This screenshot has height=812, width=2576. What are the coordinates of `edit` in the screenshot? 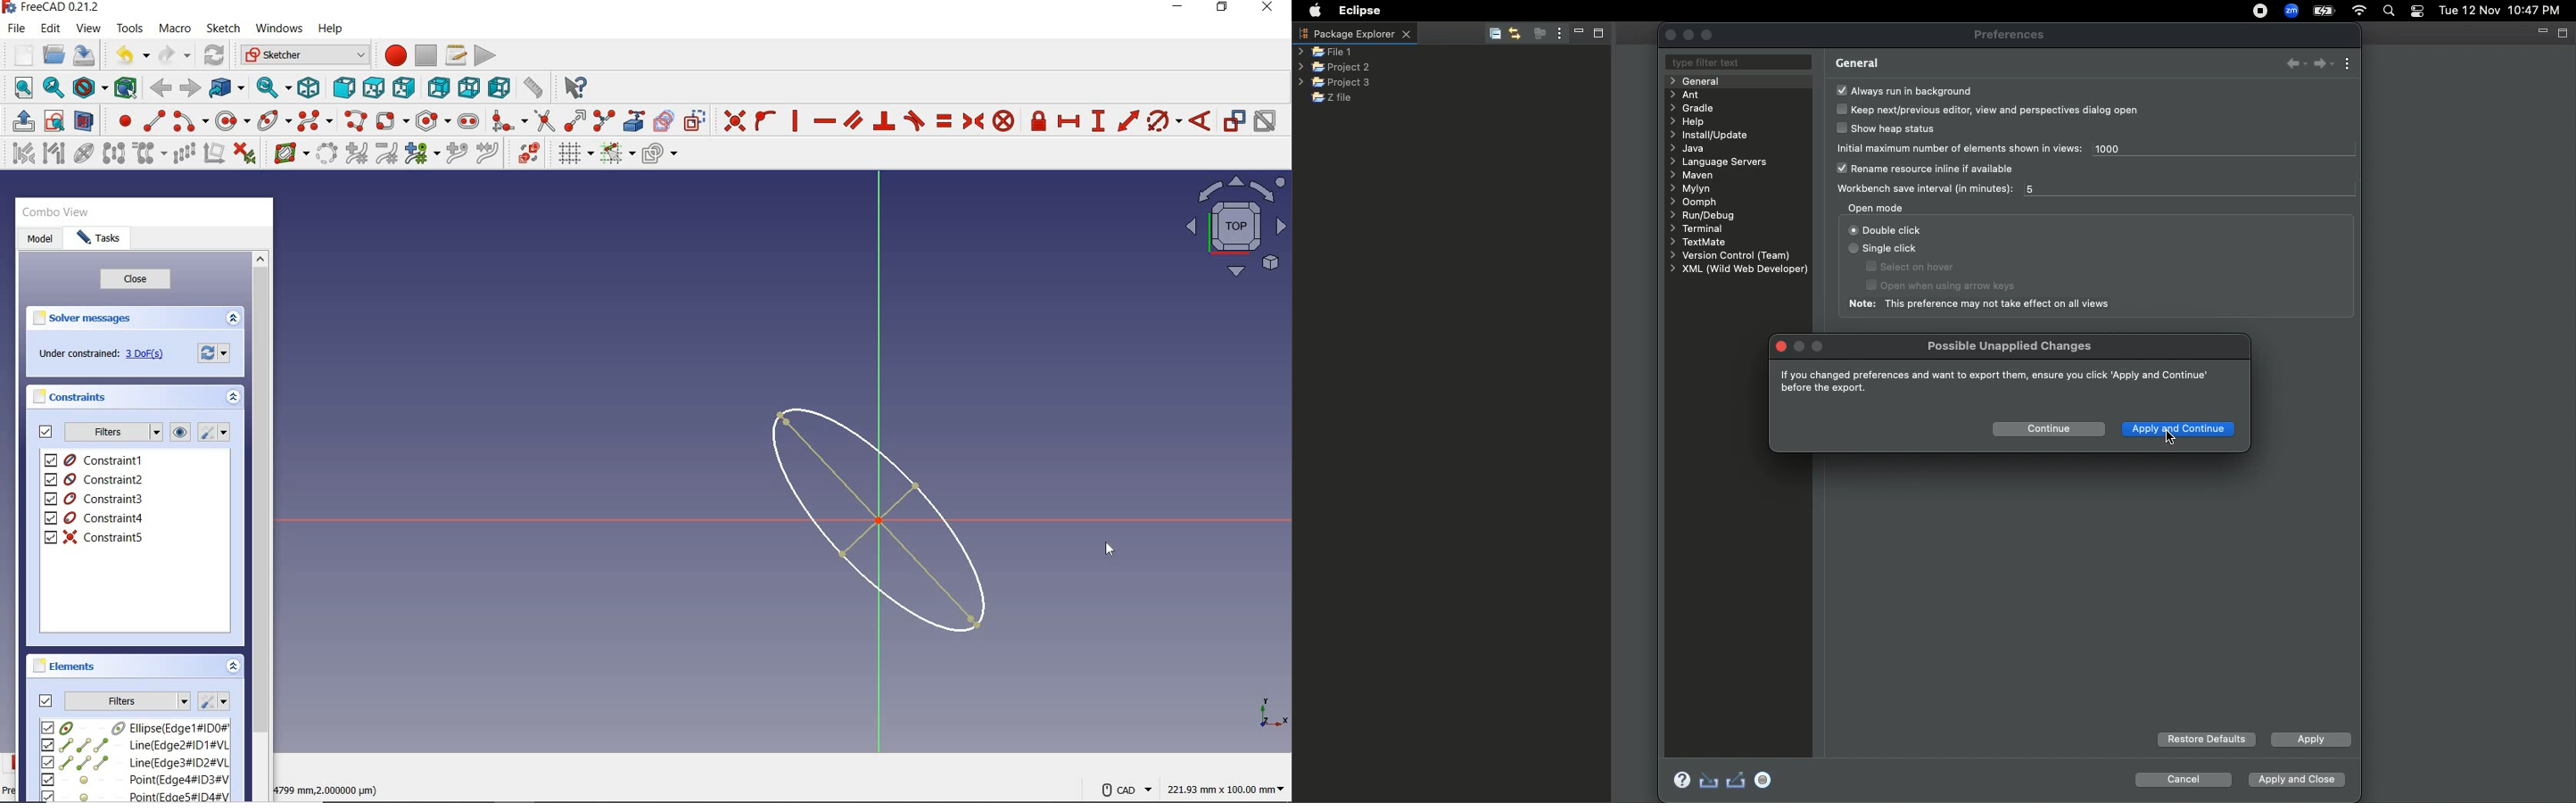 It's located at (50, 29).